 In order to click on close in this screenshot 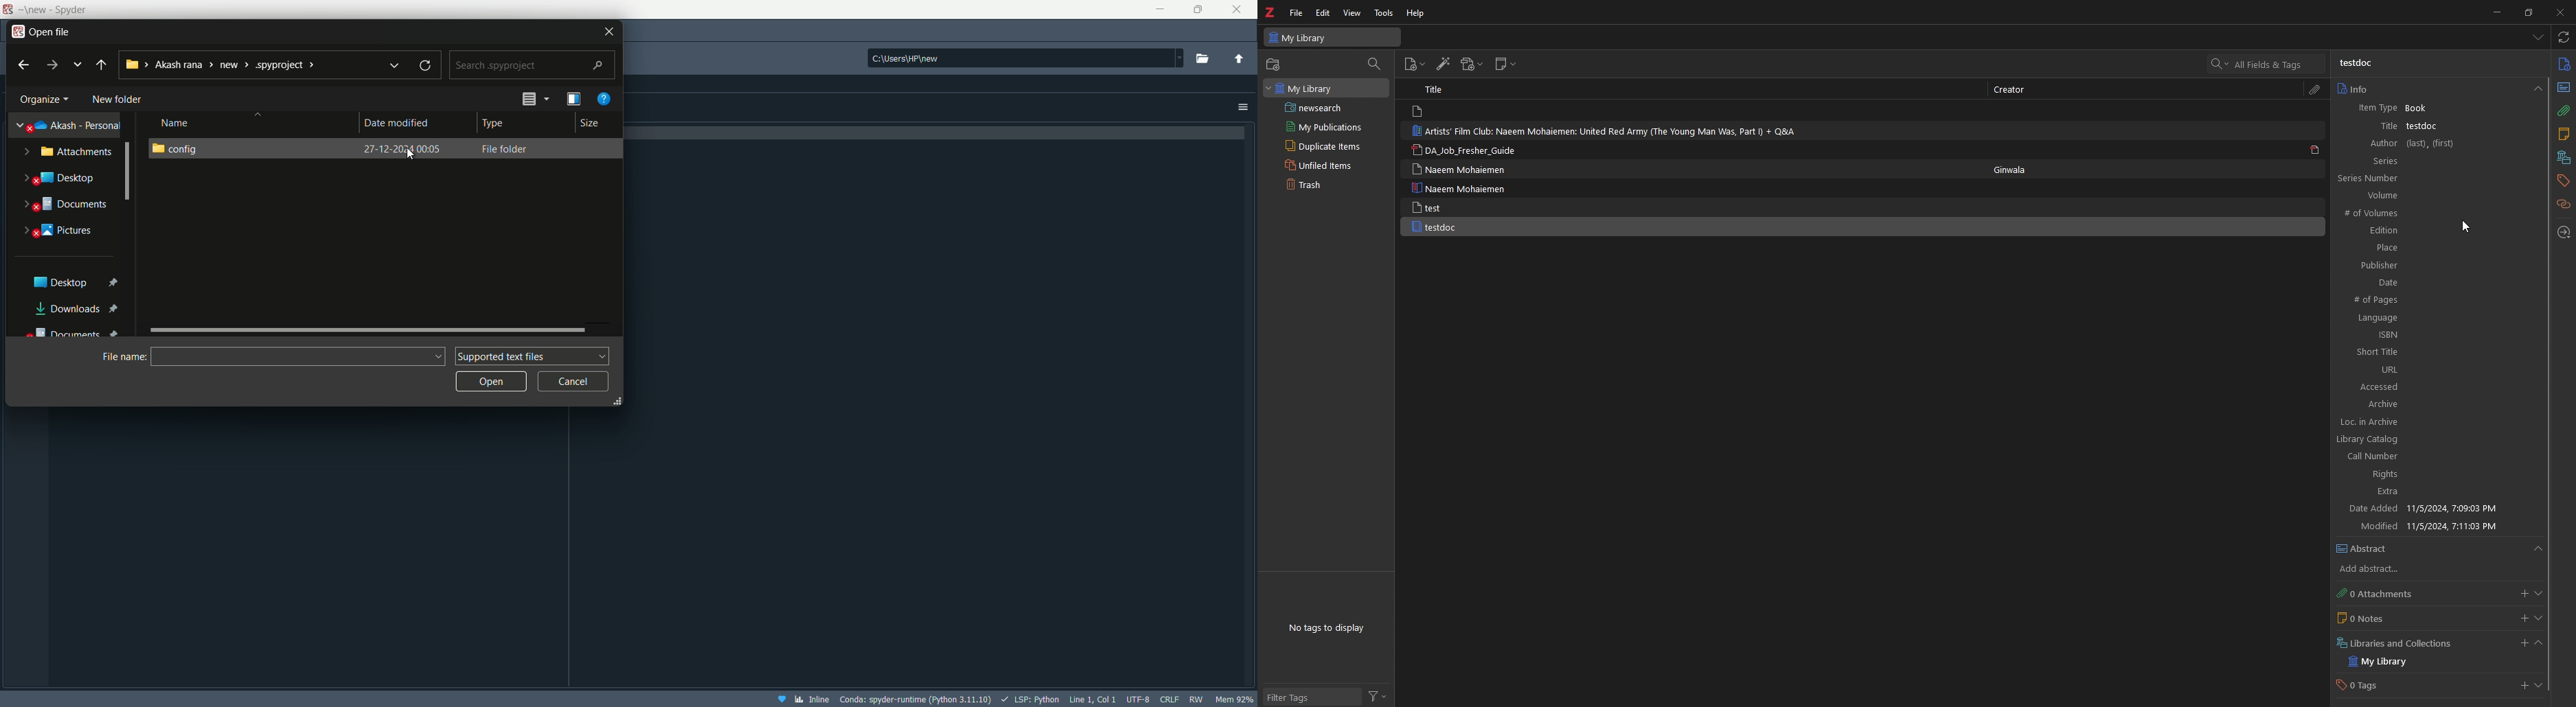, I will do `click(1237, 9)`.